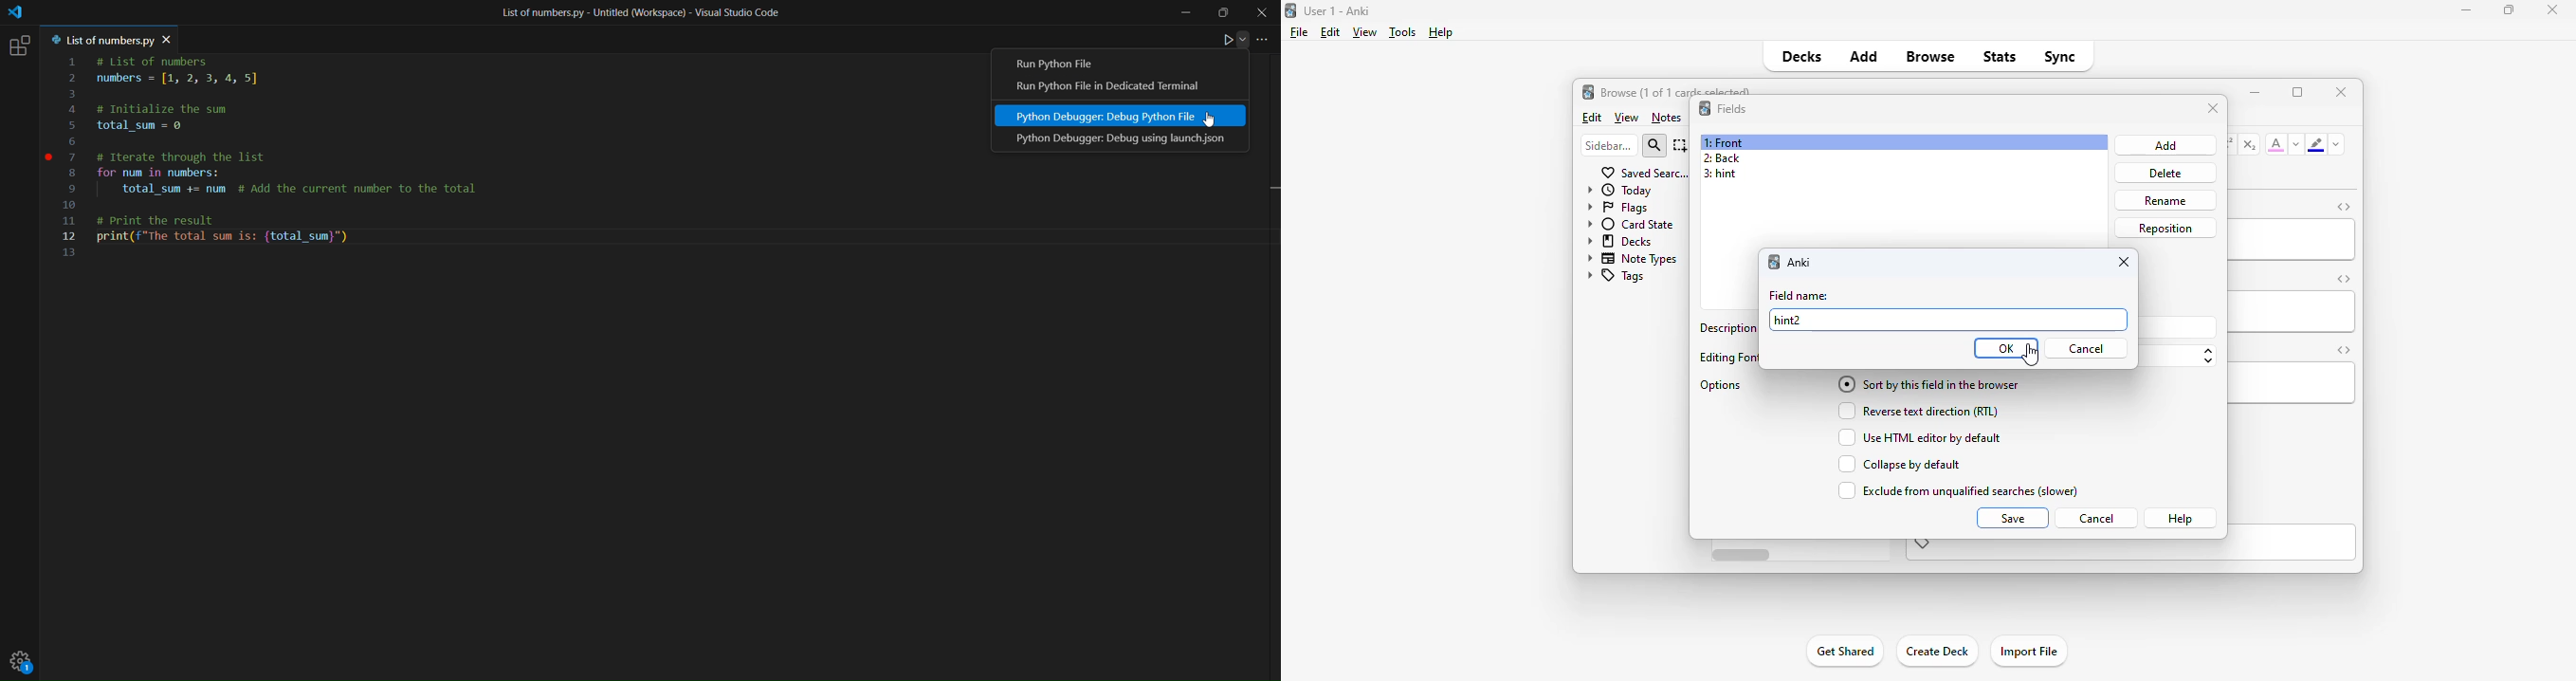 Image resolution: width=2576 pixels, height=700 pixels. What do you see at coordinates (1587, 91) in the screenshot?
I see `logo` at bounding box center [1587, 91].